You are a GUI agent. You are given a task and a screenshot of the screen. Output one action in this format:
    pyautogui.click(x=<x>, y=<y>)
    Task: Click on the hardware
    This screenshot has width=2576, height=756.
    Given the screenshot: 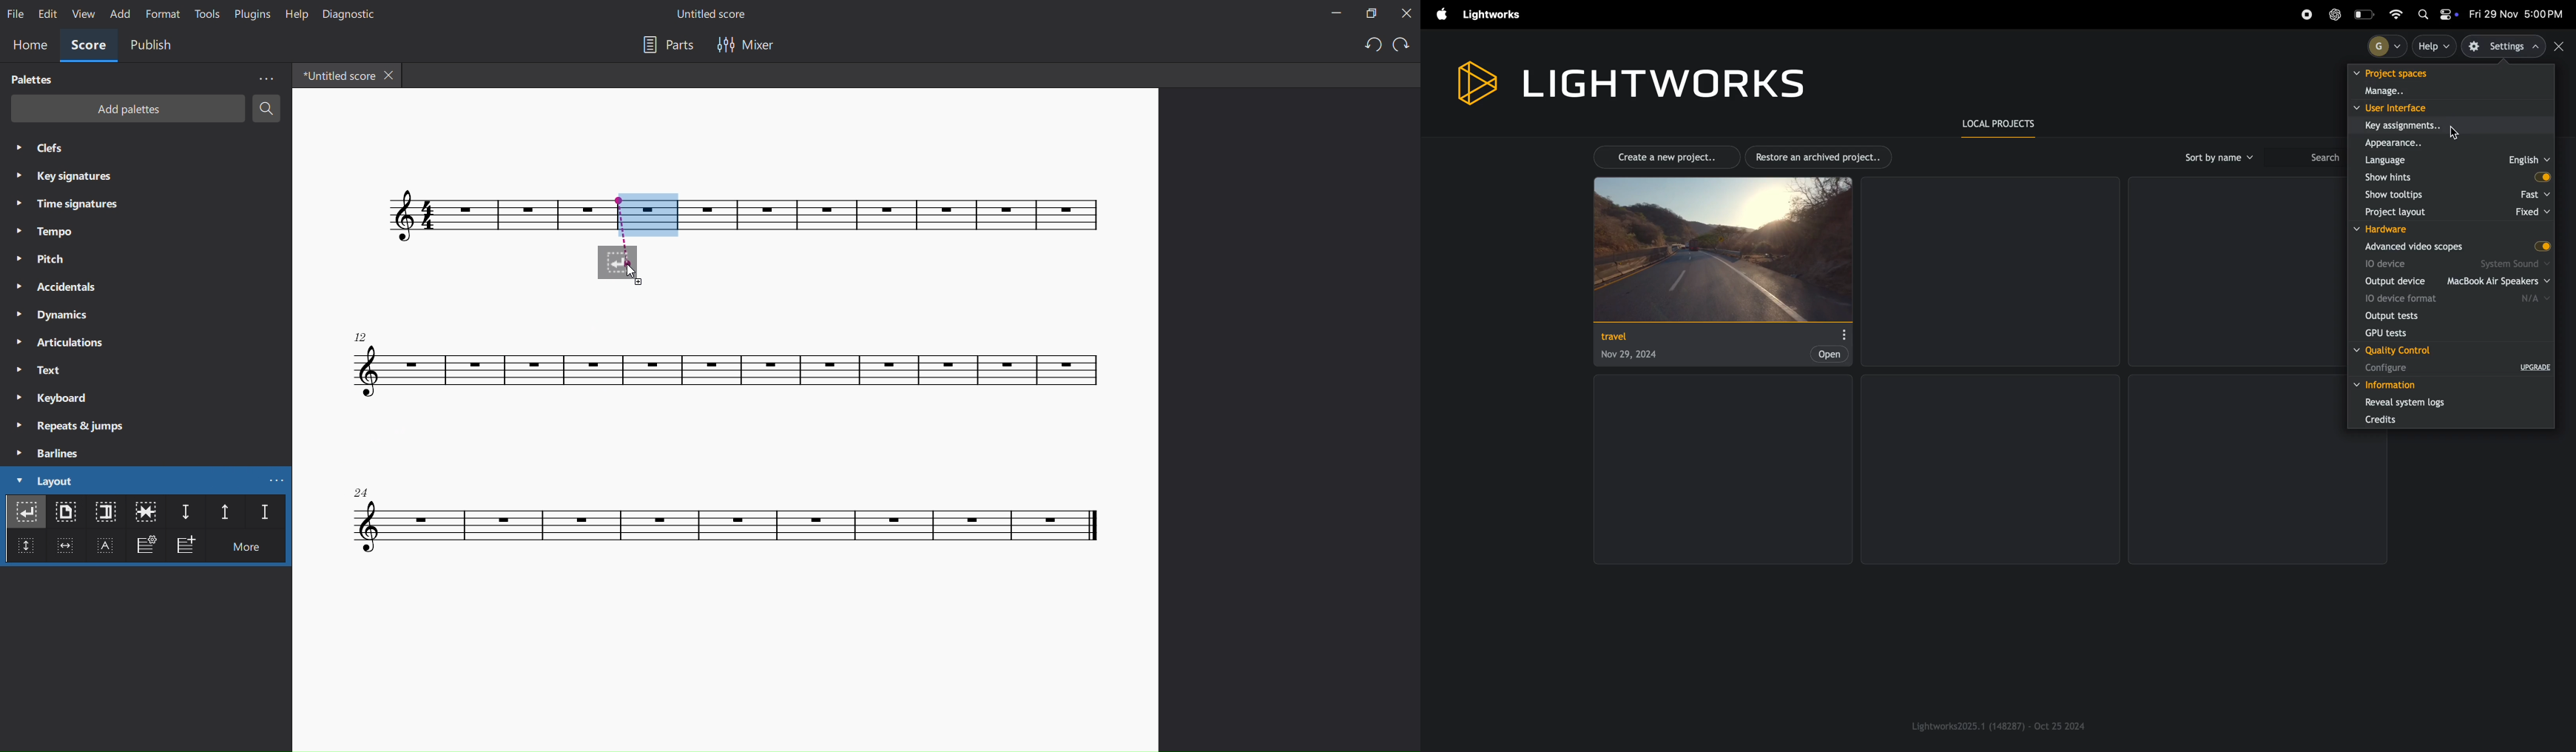 What is the action you would take?
    pyautogui.click(x=2396, y=231)
    